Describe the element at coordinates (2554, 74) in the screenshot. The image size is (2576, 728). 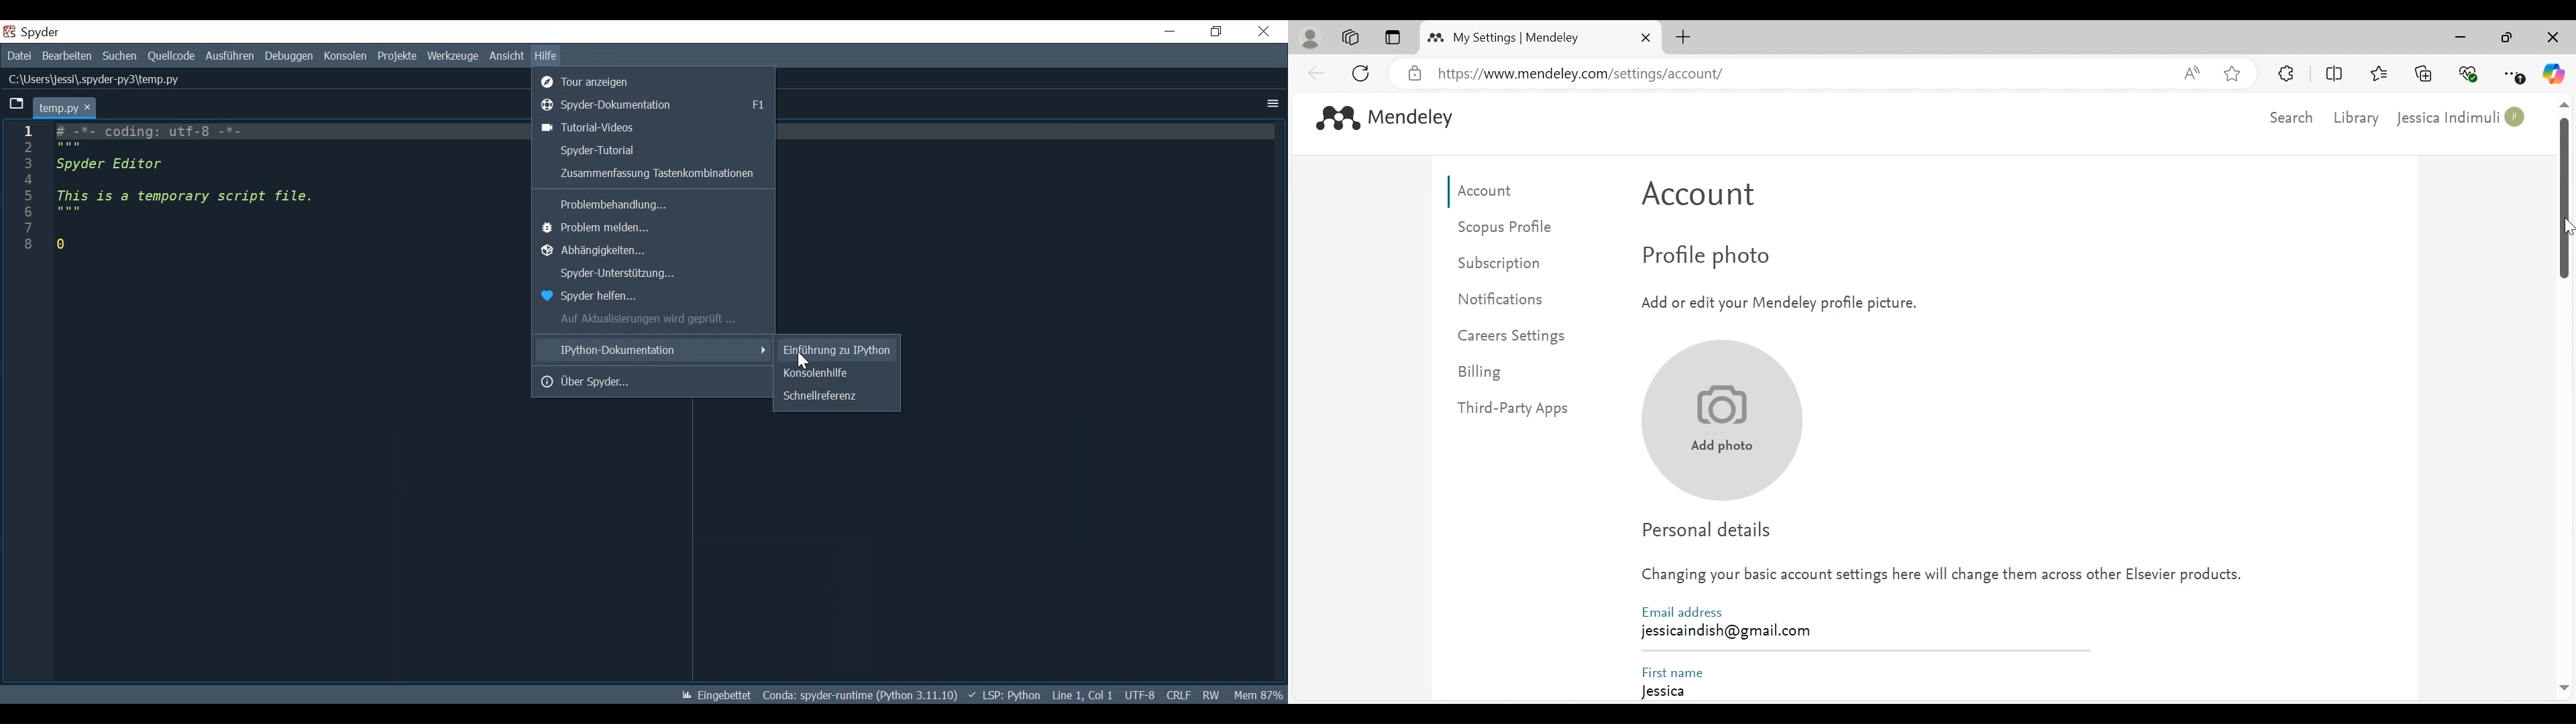
I see `Copilot` at that location.